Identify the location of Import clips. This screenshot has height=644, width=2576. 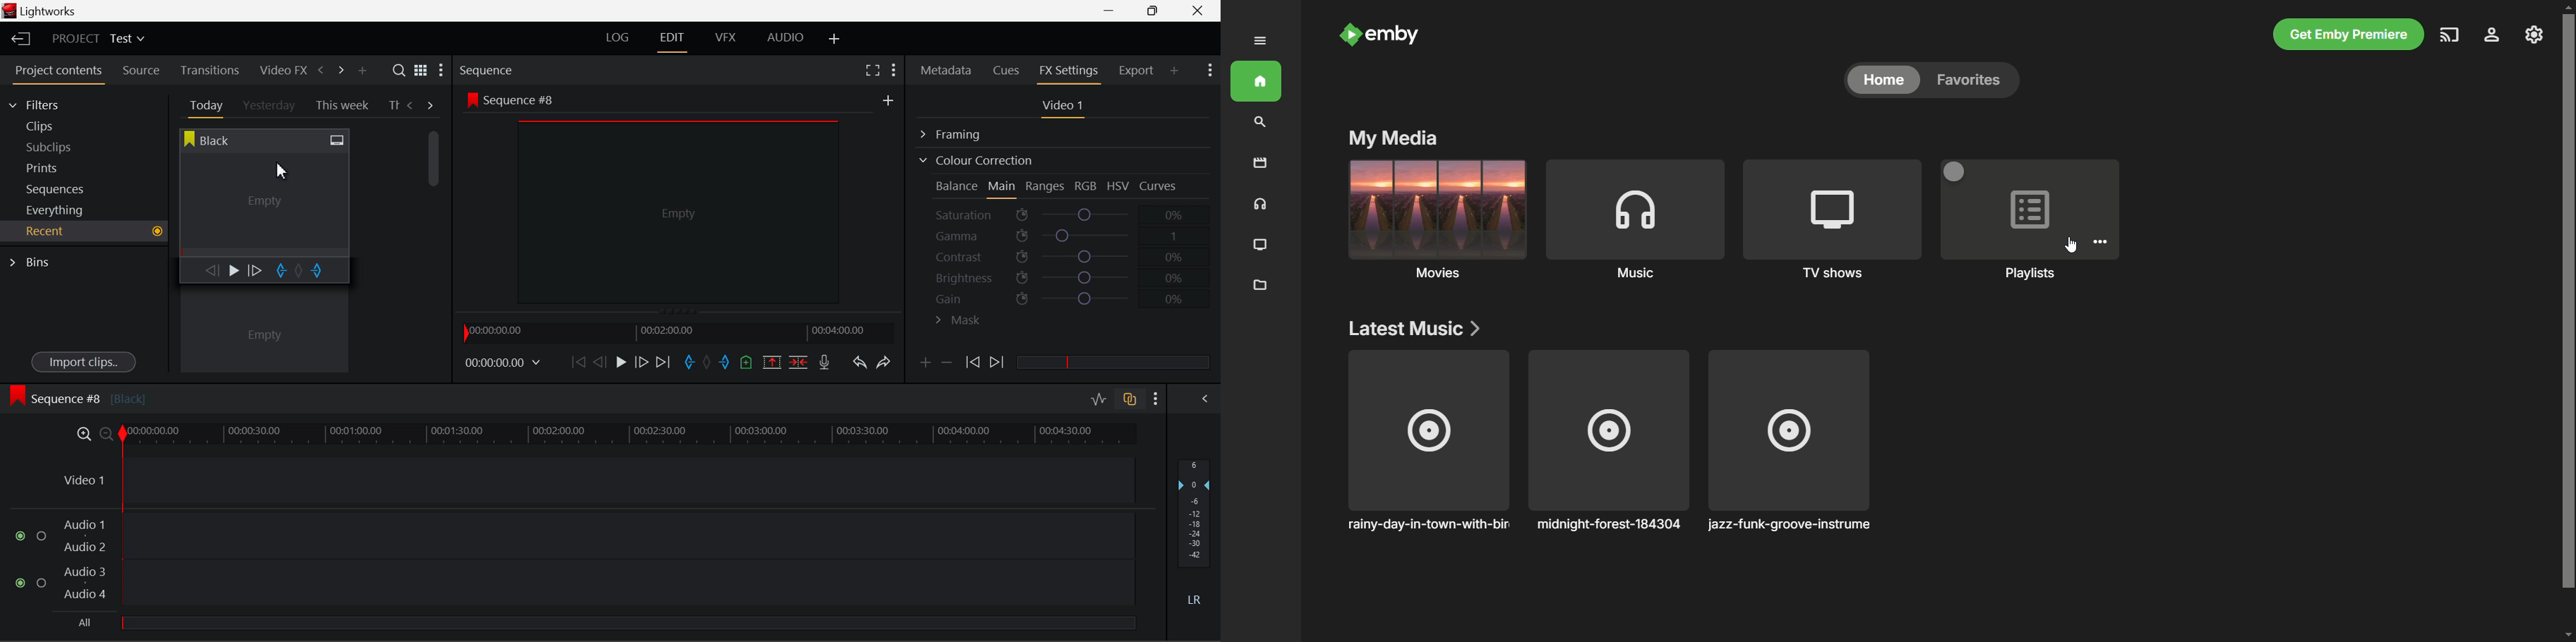
(83, 363).